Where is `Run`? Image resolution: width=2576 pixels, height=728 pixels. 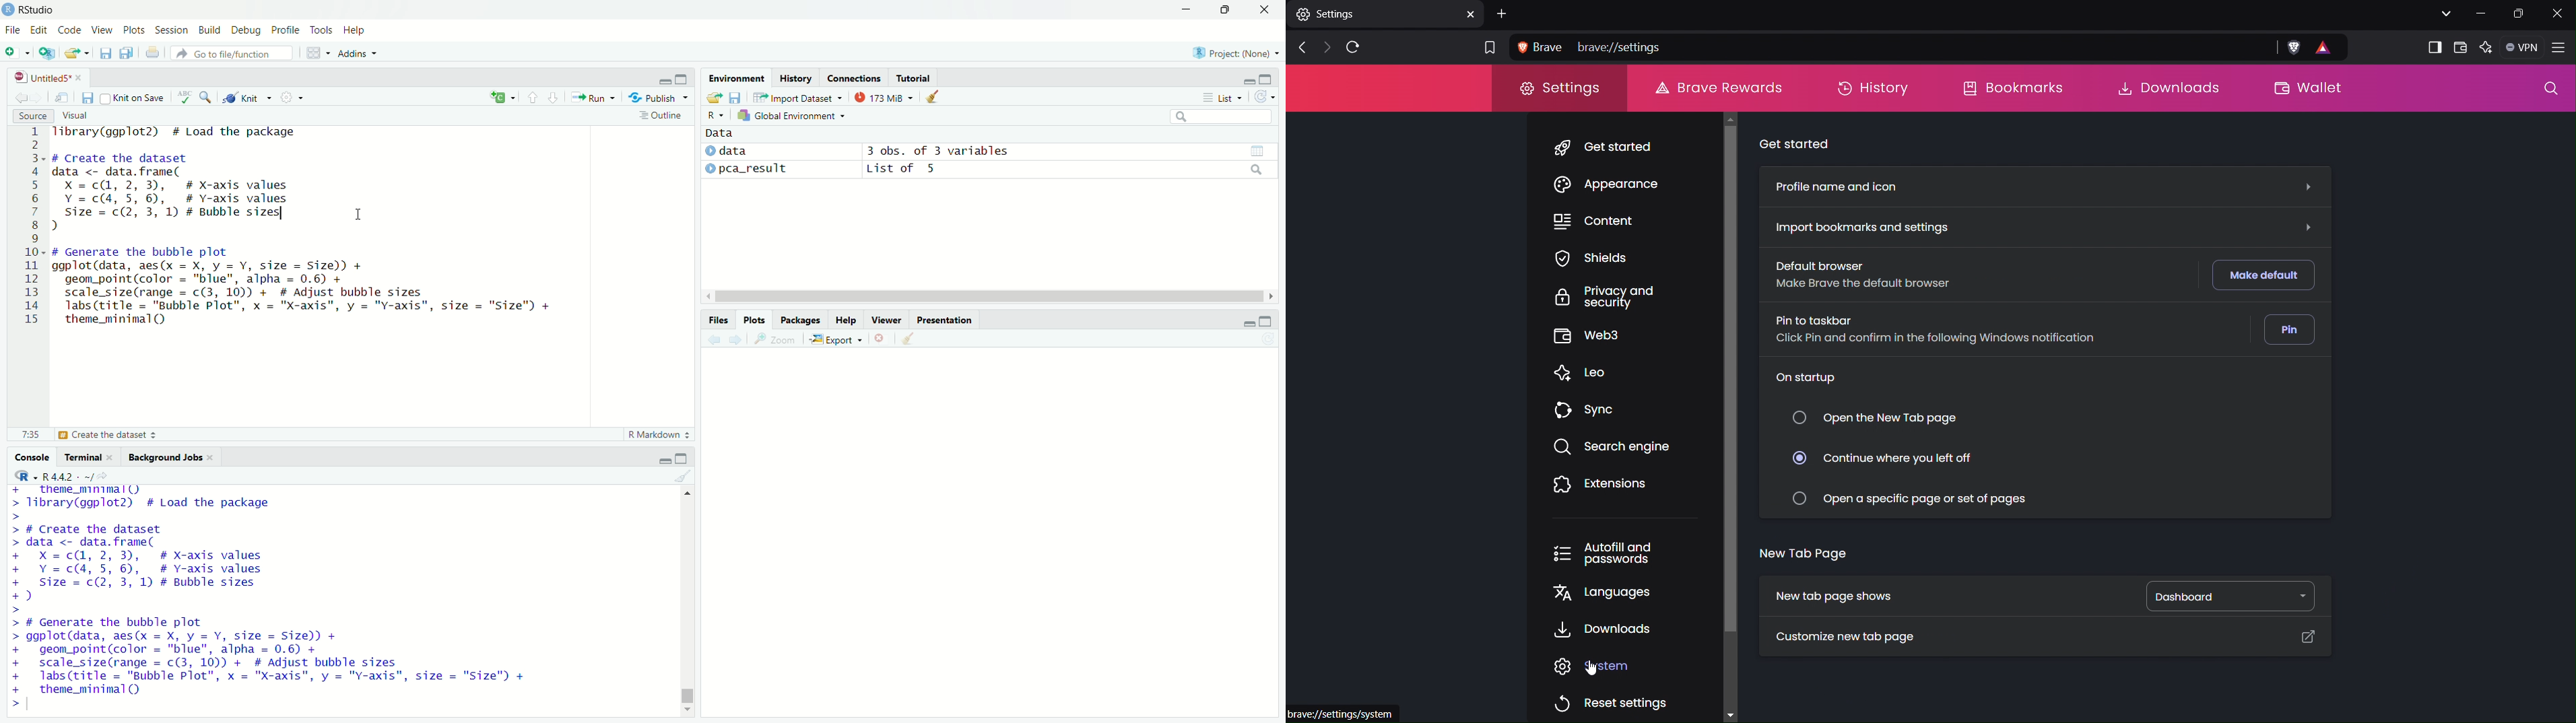 Run is located at coordinates (593, 96).